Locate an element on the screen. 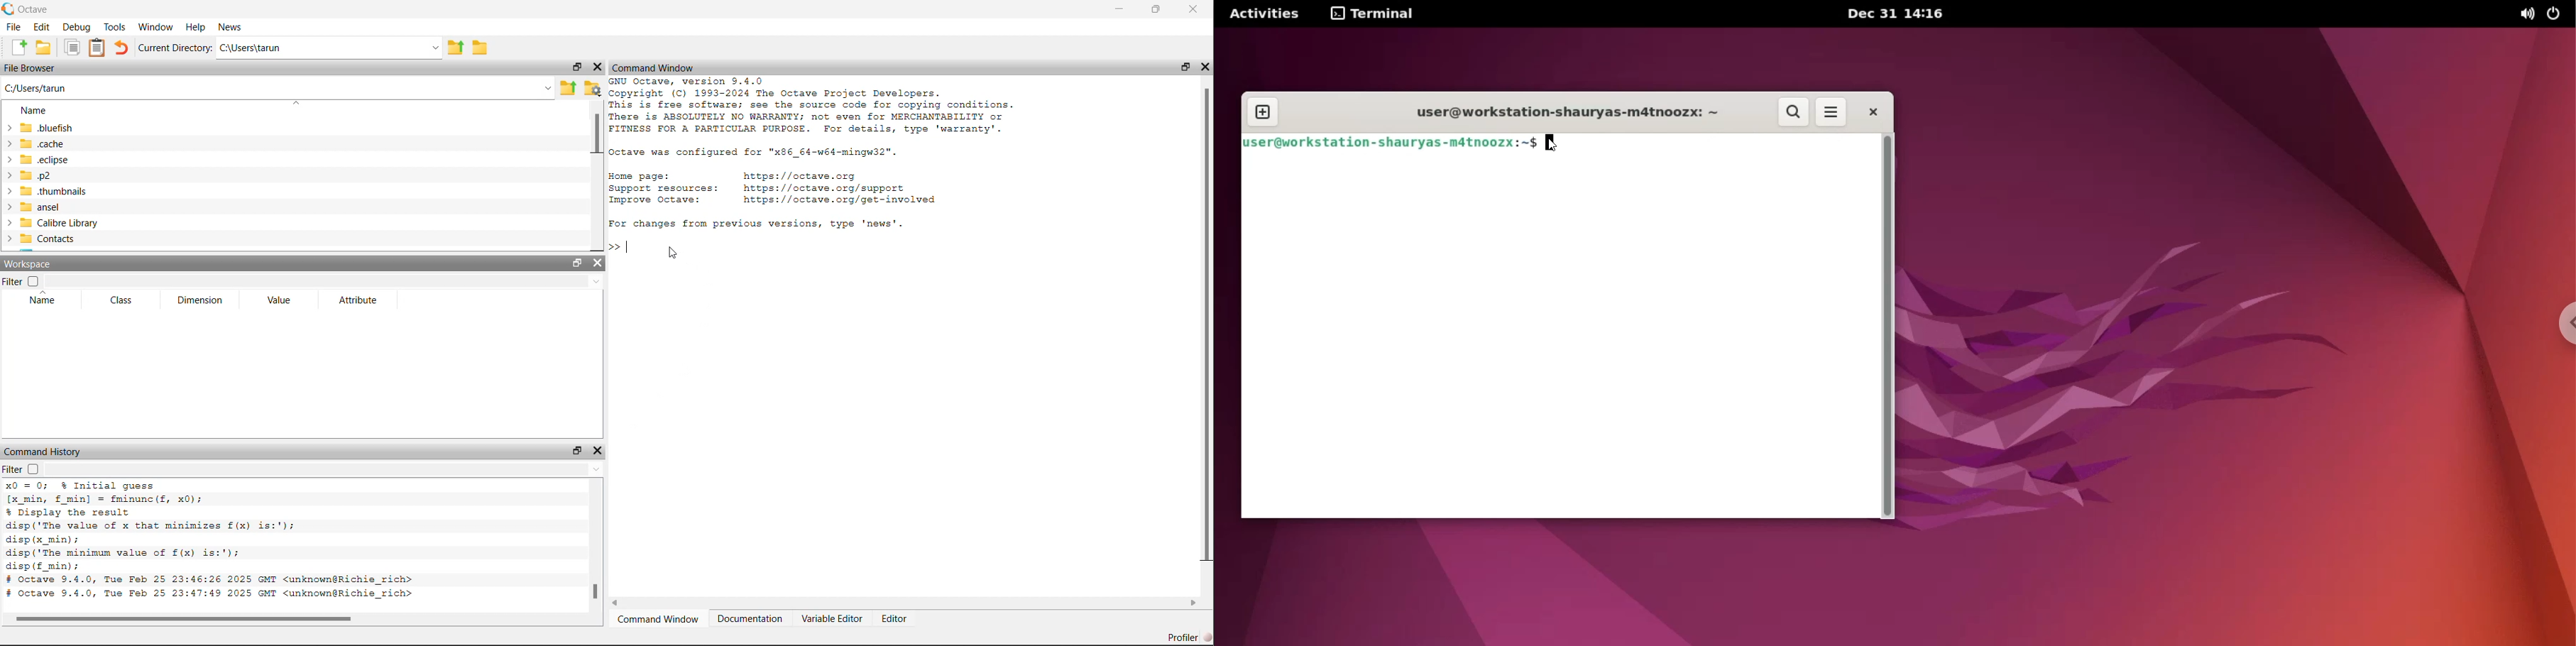 The width and height of the screenshot is (2576, 672). Command History is located at coordinates (48, 450).